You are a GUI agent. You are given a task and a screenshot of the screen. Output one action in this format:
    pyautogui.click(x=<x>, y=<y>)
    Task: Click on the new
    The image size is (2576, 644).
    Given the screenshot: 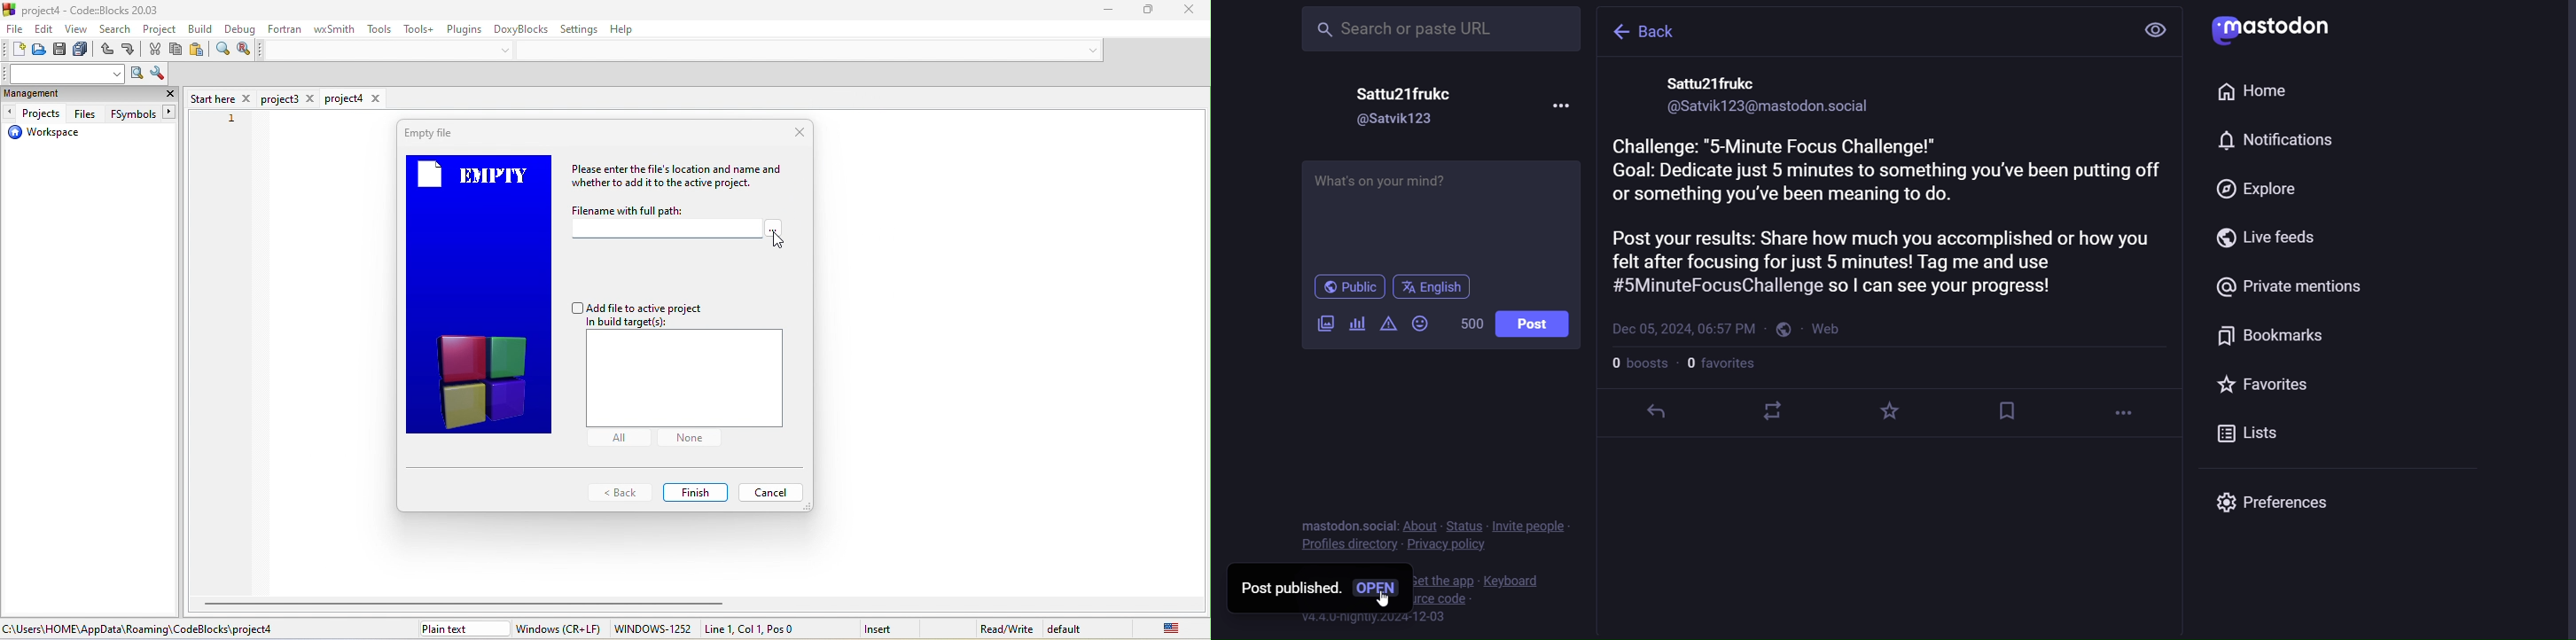 What is the action you would take?
    pyautogui.click(x=13, y=51)
    